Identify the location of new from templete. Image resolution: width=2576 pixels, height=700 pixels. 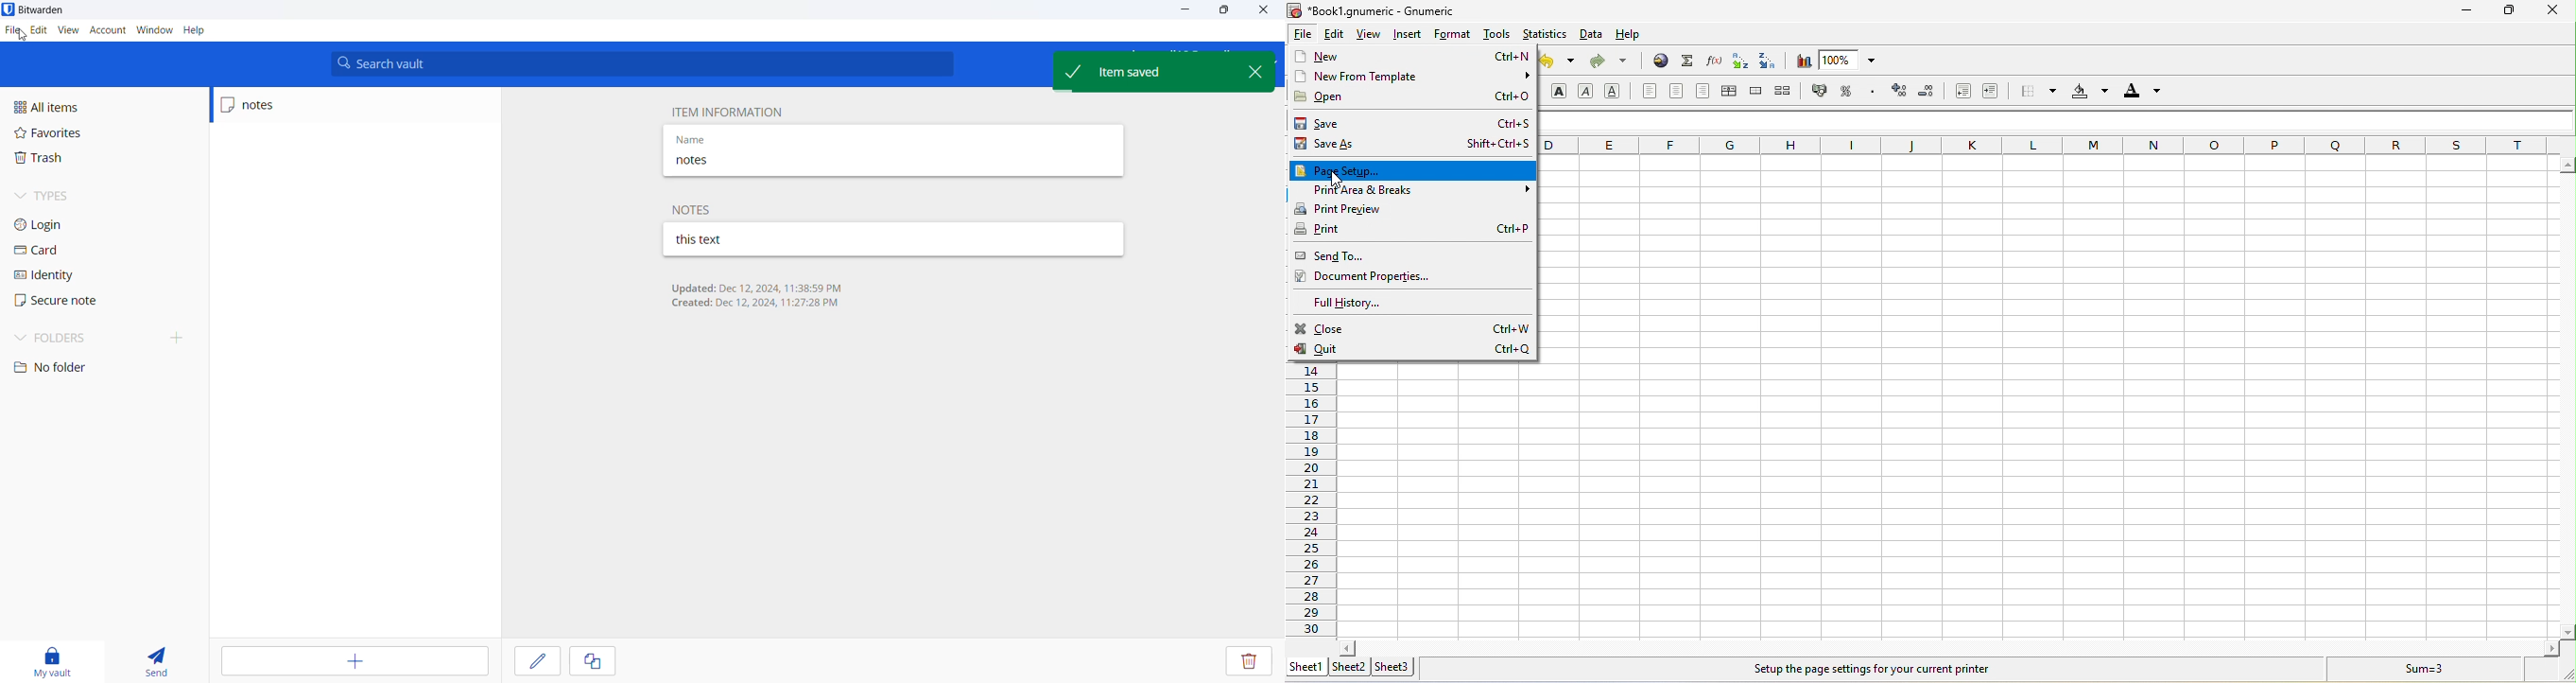
(1409, 76).